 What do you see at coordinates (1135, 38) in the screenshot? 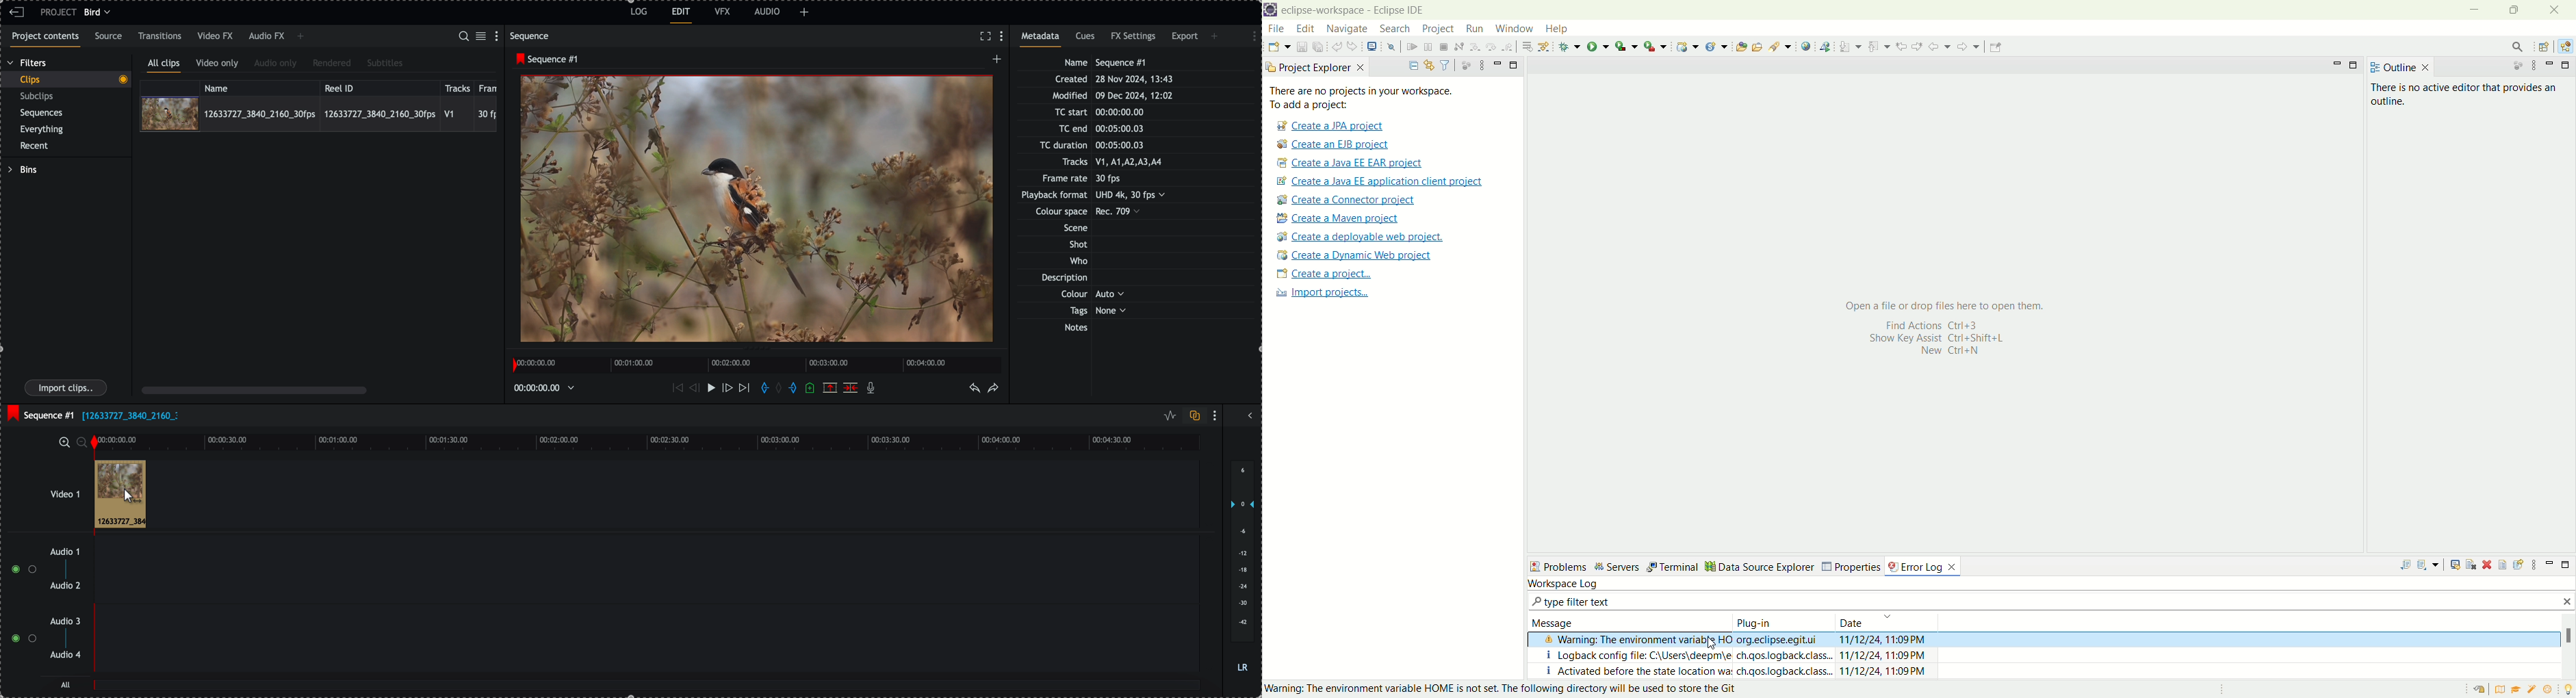
I see `FX settings` at bounding box center [1135, 38].